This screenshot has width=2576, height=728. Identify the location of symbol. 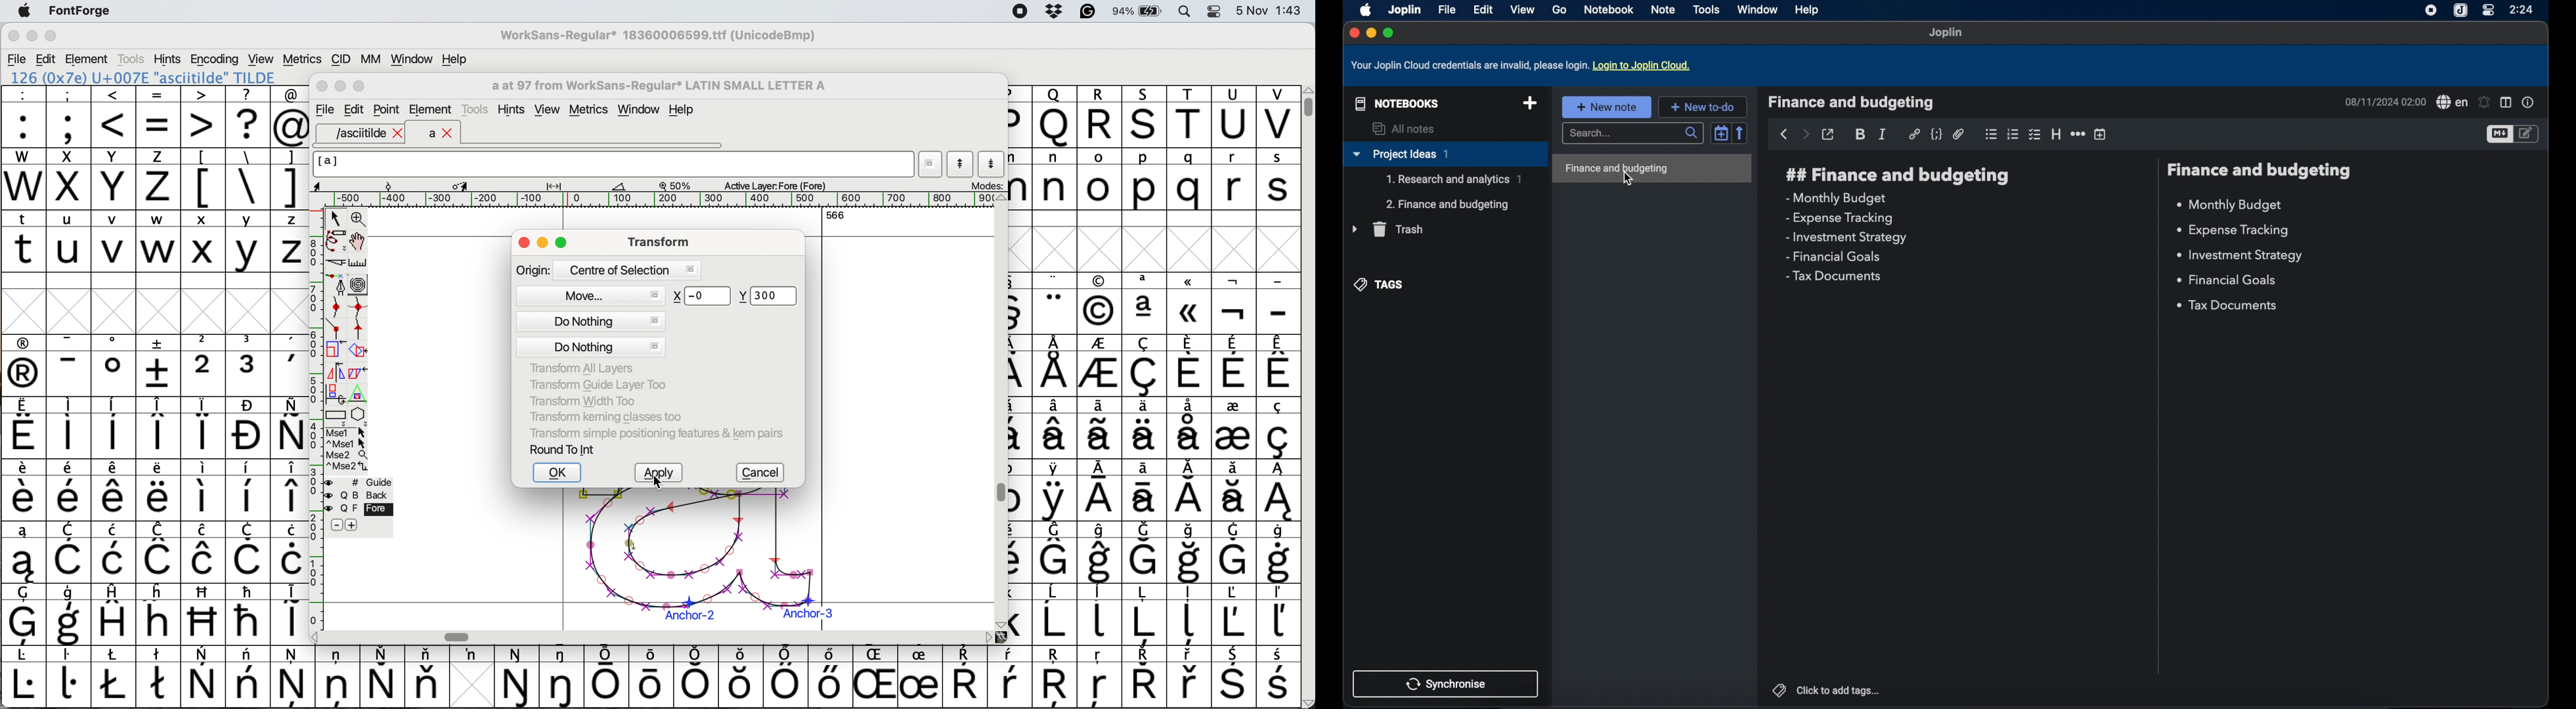
(1056, 365).